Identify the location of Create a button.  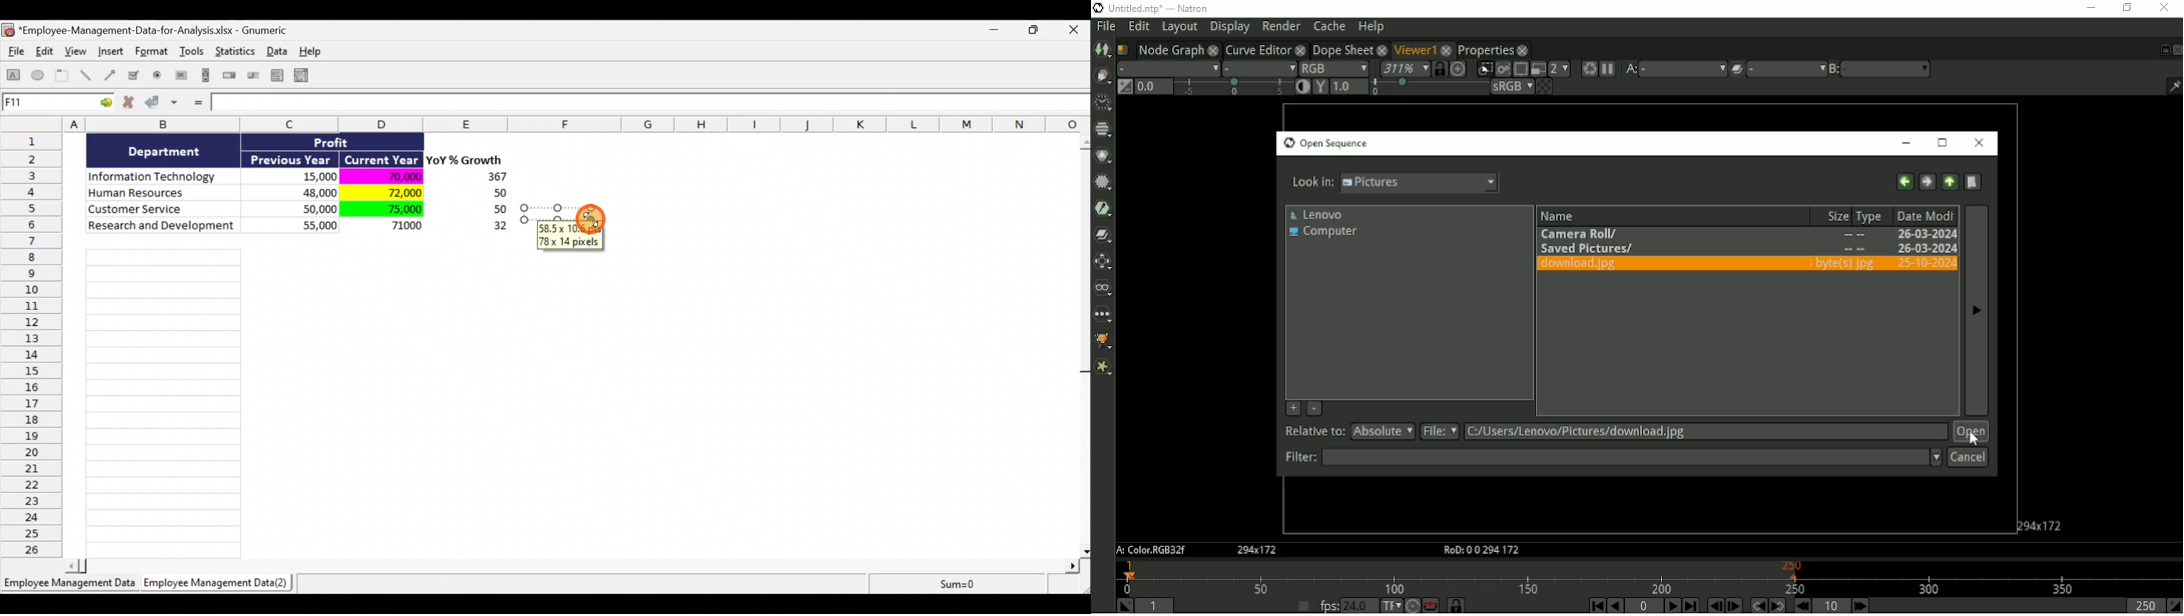
(180, 78).